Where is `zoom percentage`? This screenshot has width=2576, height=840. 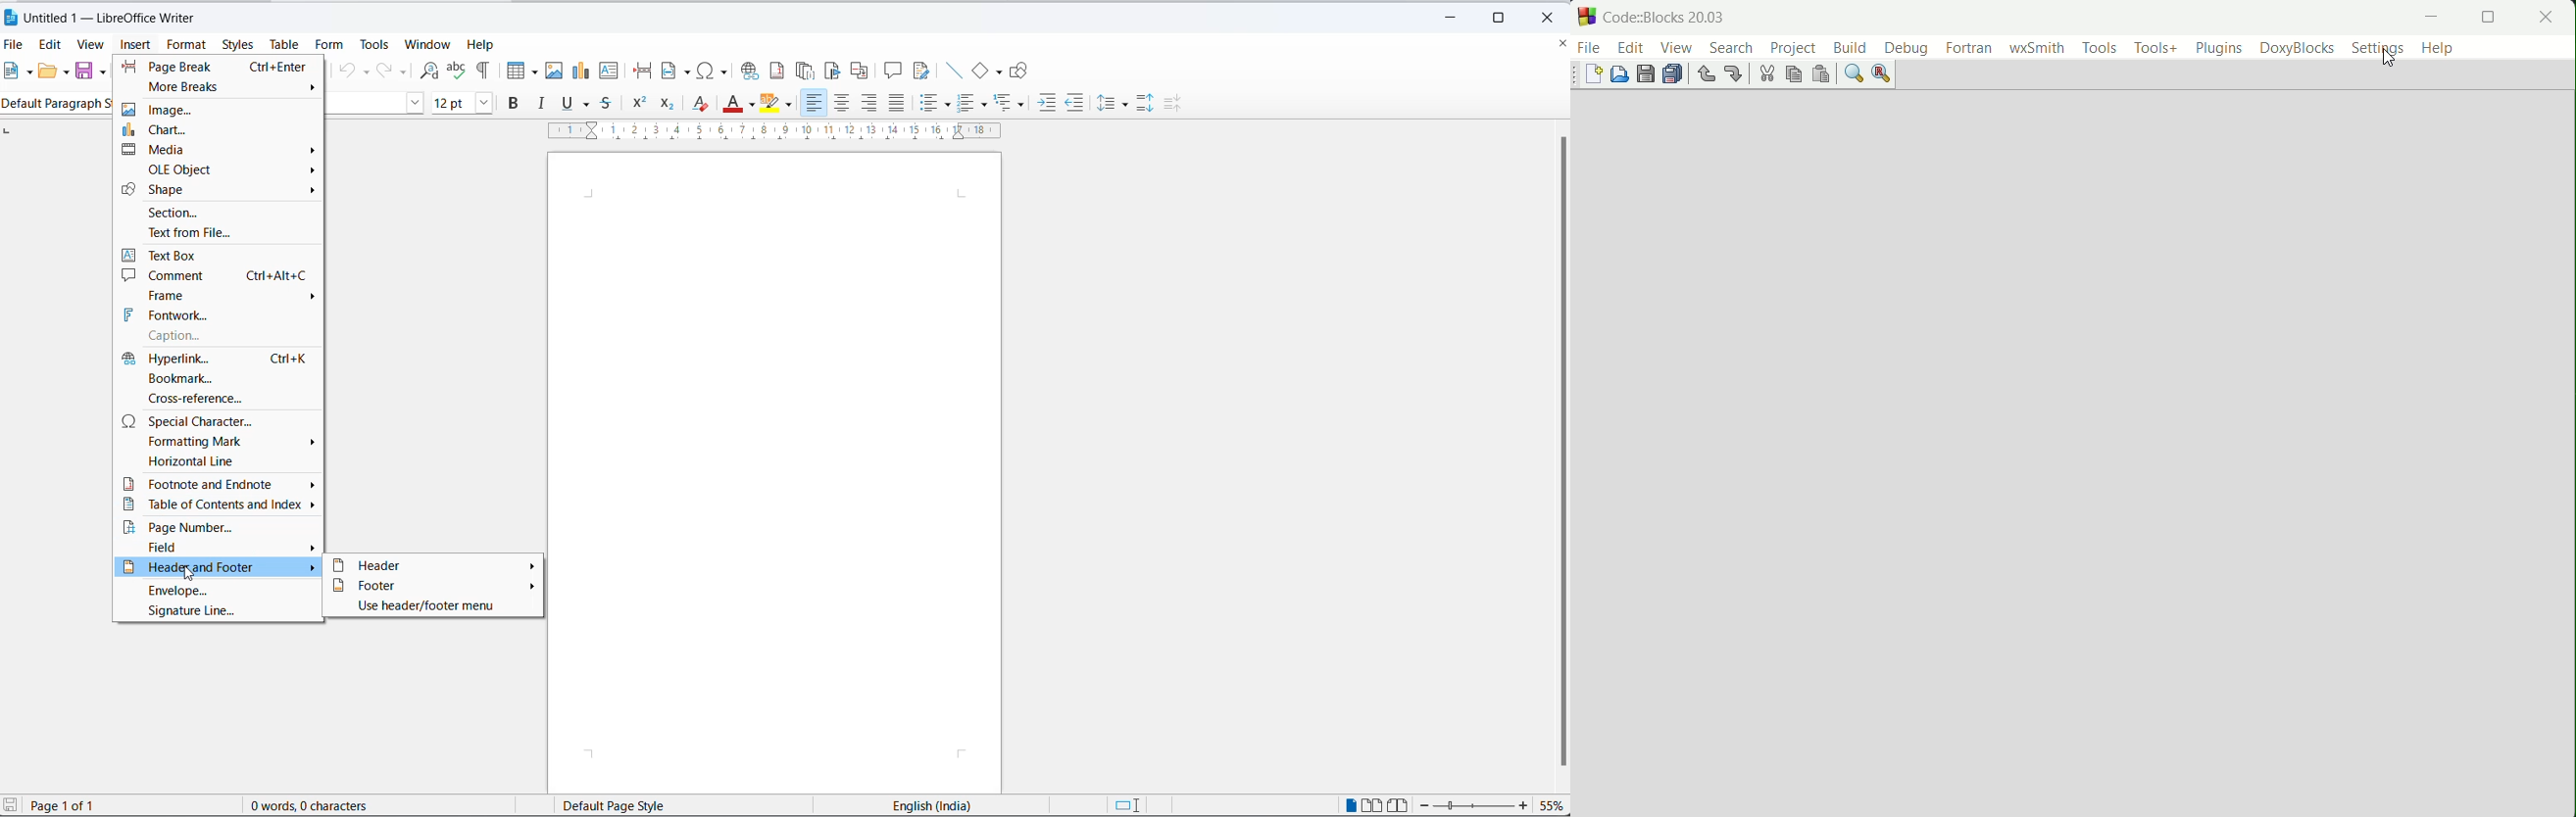
zoom percentage is located at coordinates (1552, 806).